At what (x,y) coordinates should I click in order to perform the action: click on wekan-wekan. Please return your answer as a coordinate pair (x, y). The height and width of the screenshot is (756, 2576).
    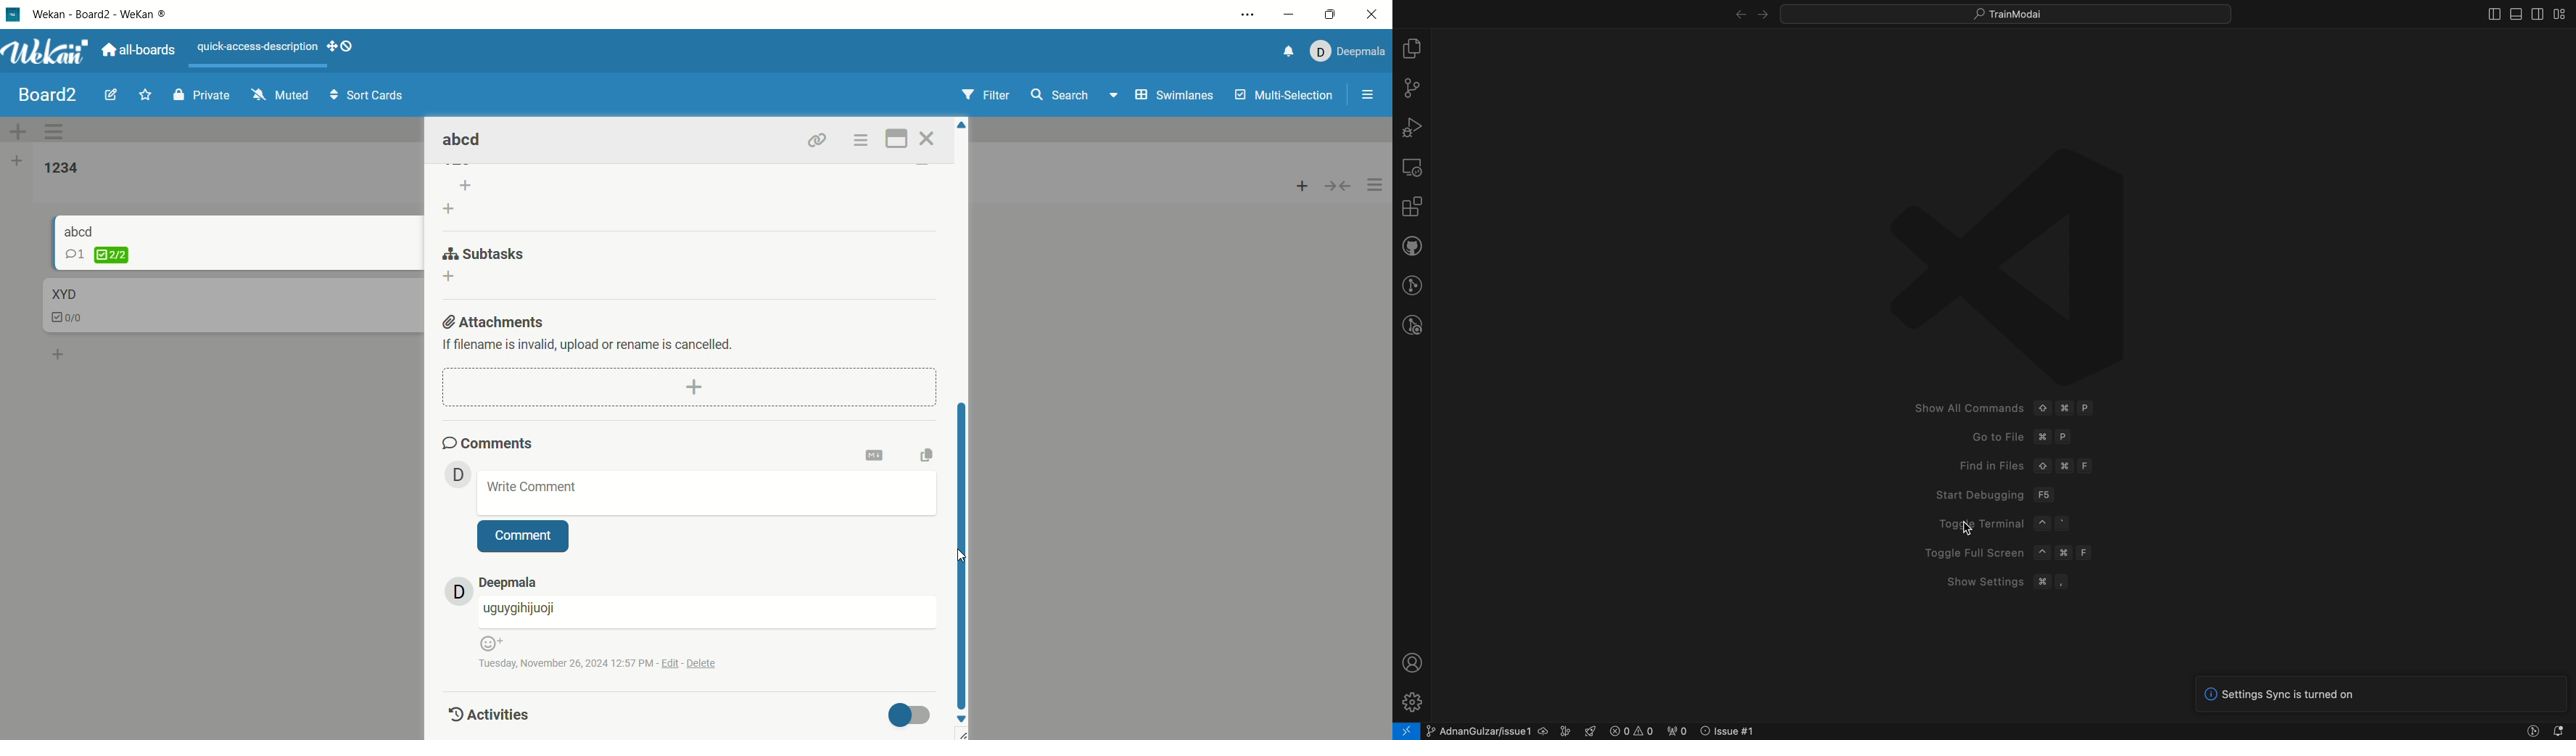
    Looking at the image, I should click on (99, 15).